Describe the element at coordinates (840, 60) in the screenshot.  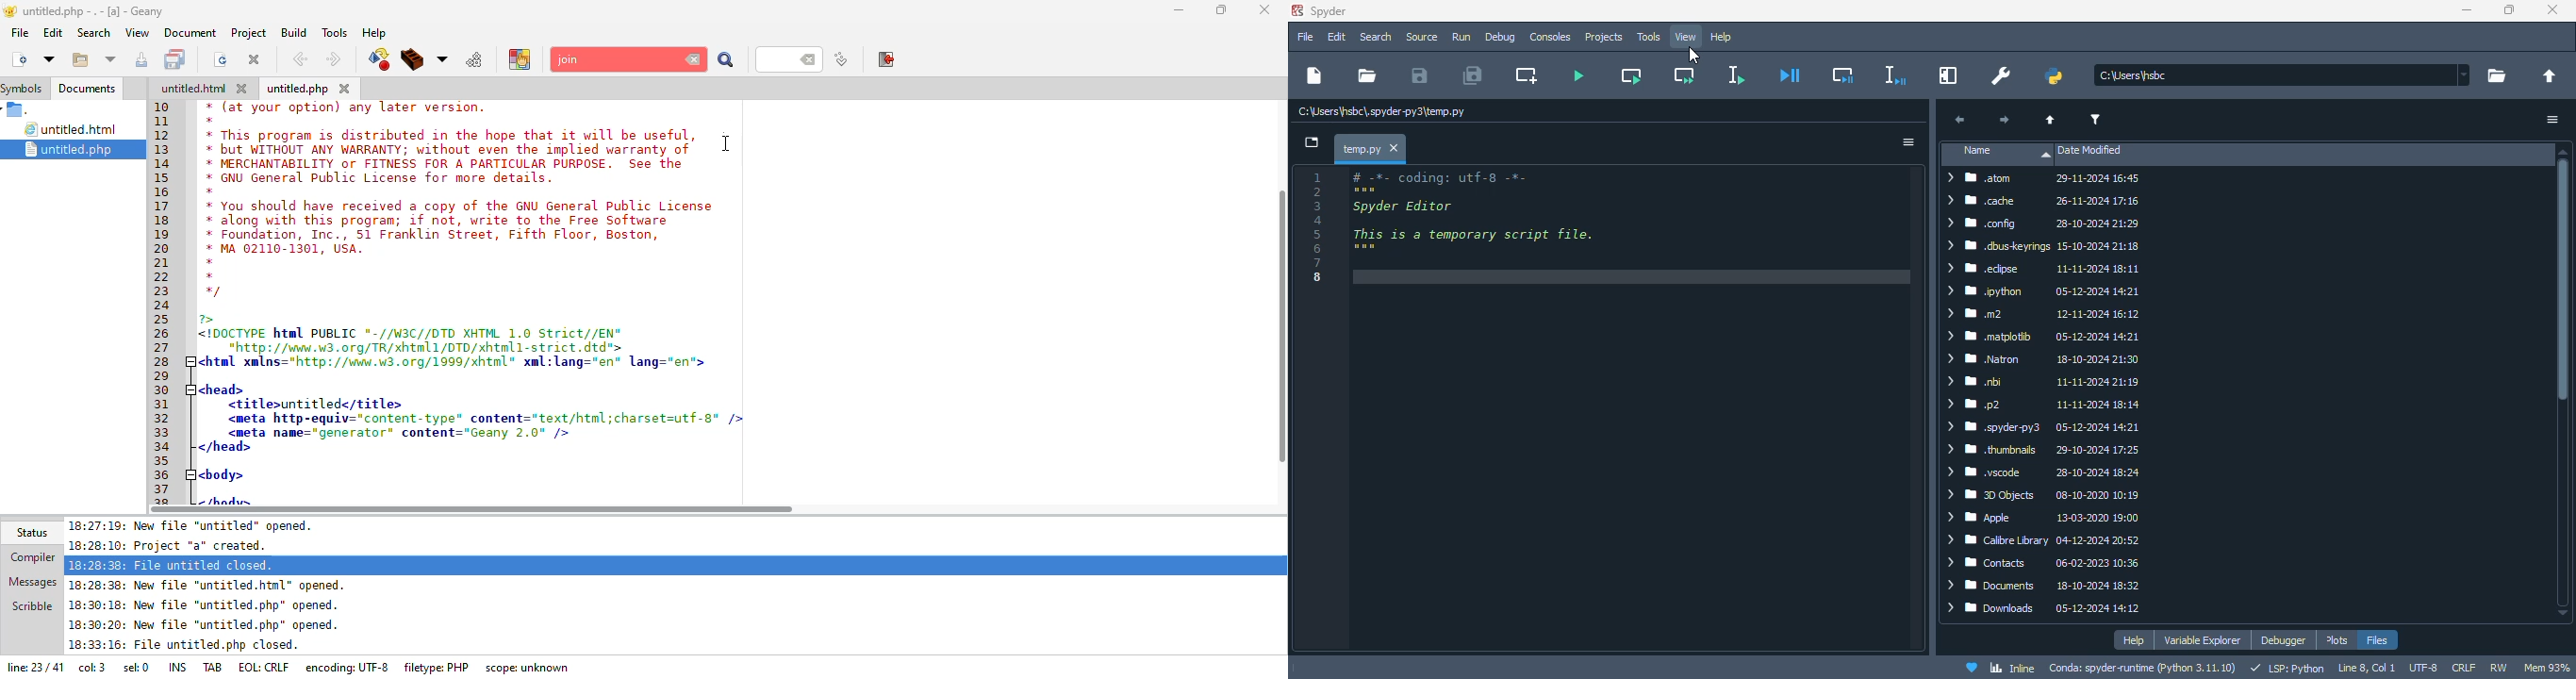
I see `jump to line` at that location.